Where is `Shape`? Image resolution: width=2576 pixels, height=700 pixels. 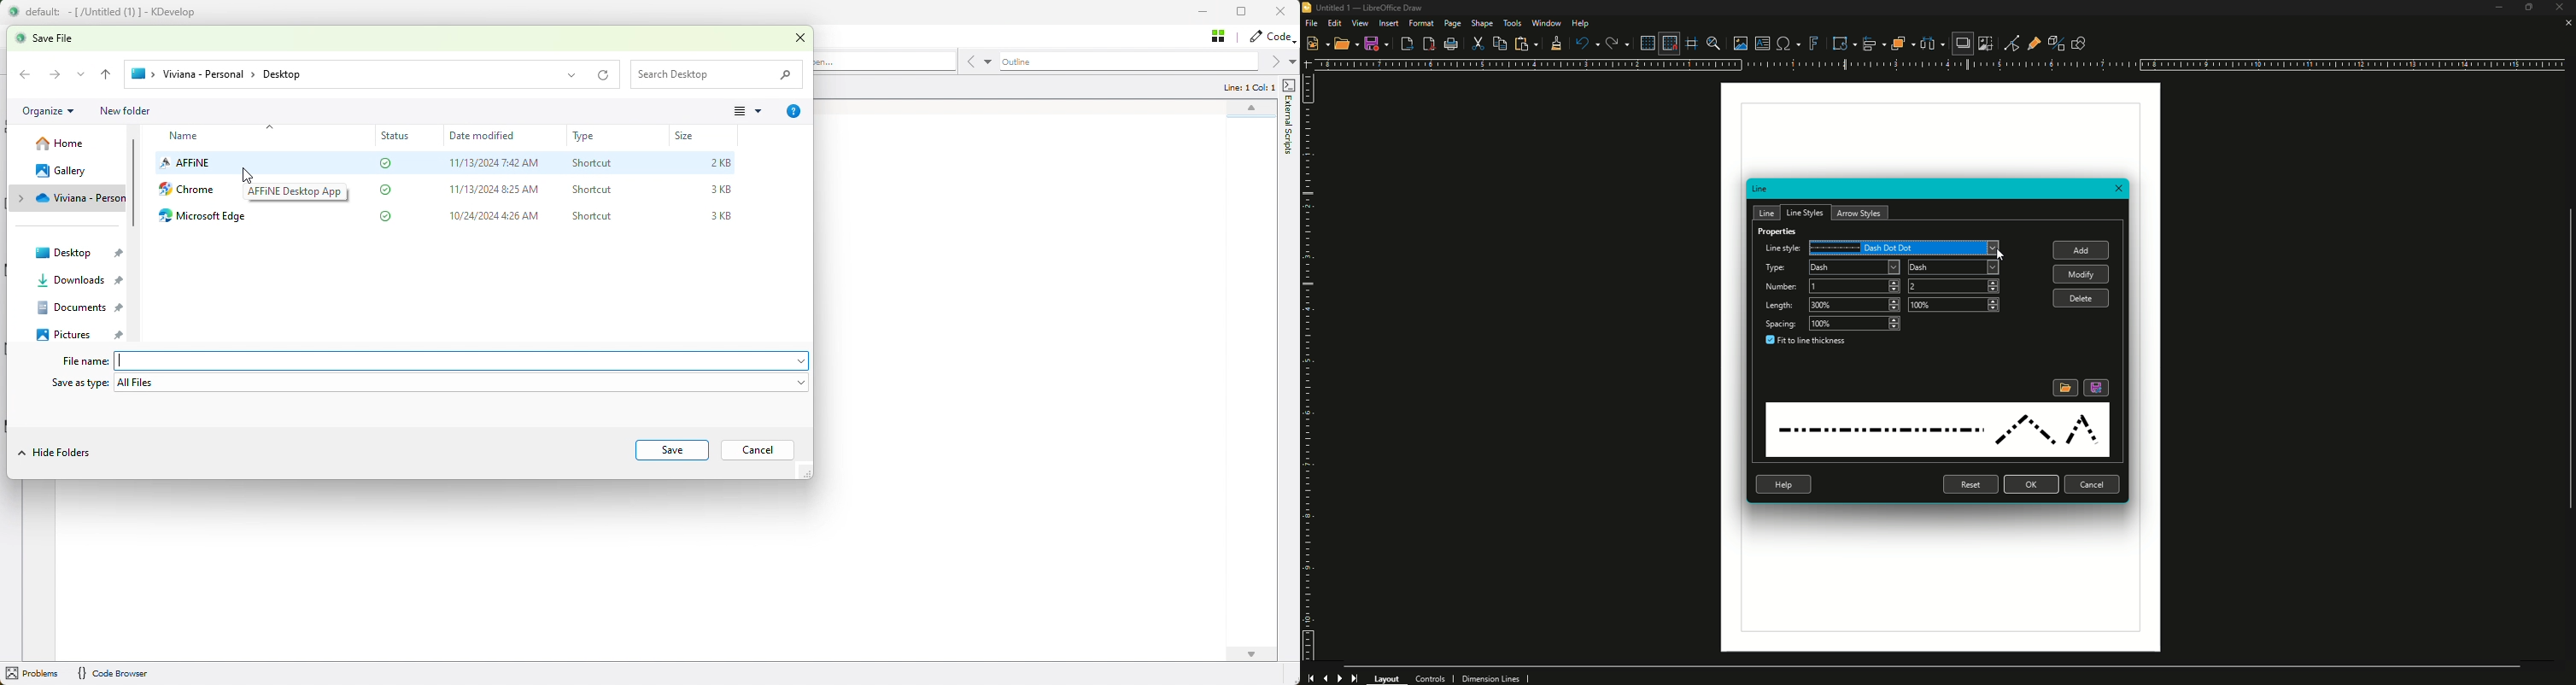
Shape is located at coordinates (1483, 23).